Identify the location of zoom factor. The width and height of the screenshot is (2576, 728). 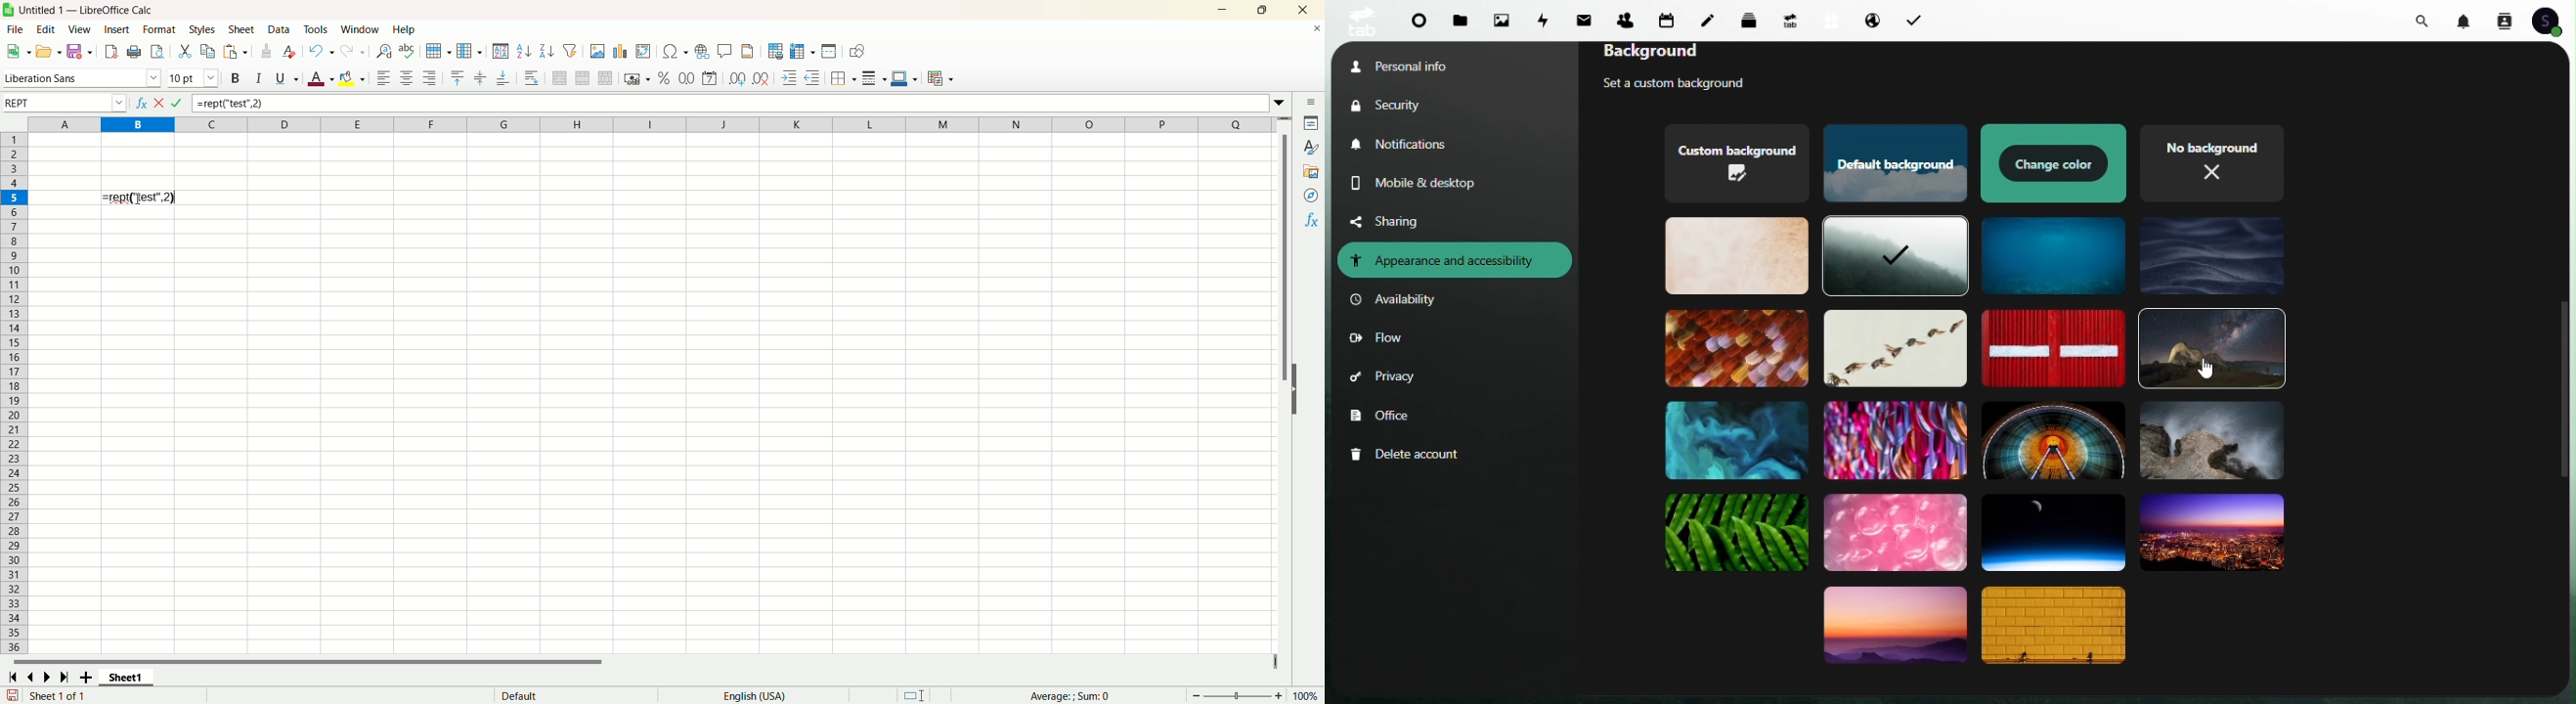
(1253, 694).